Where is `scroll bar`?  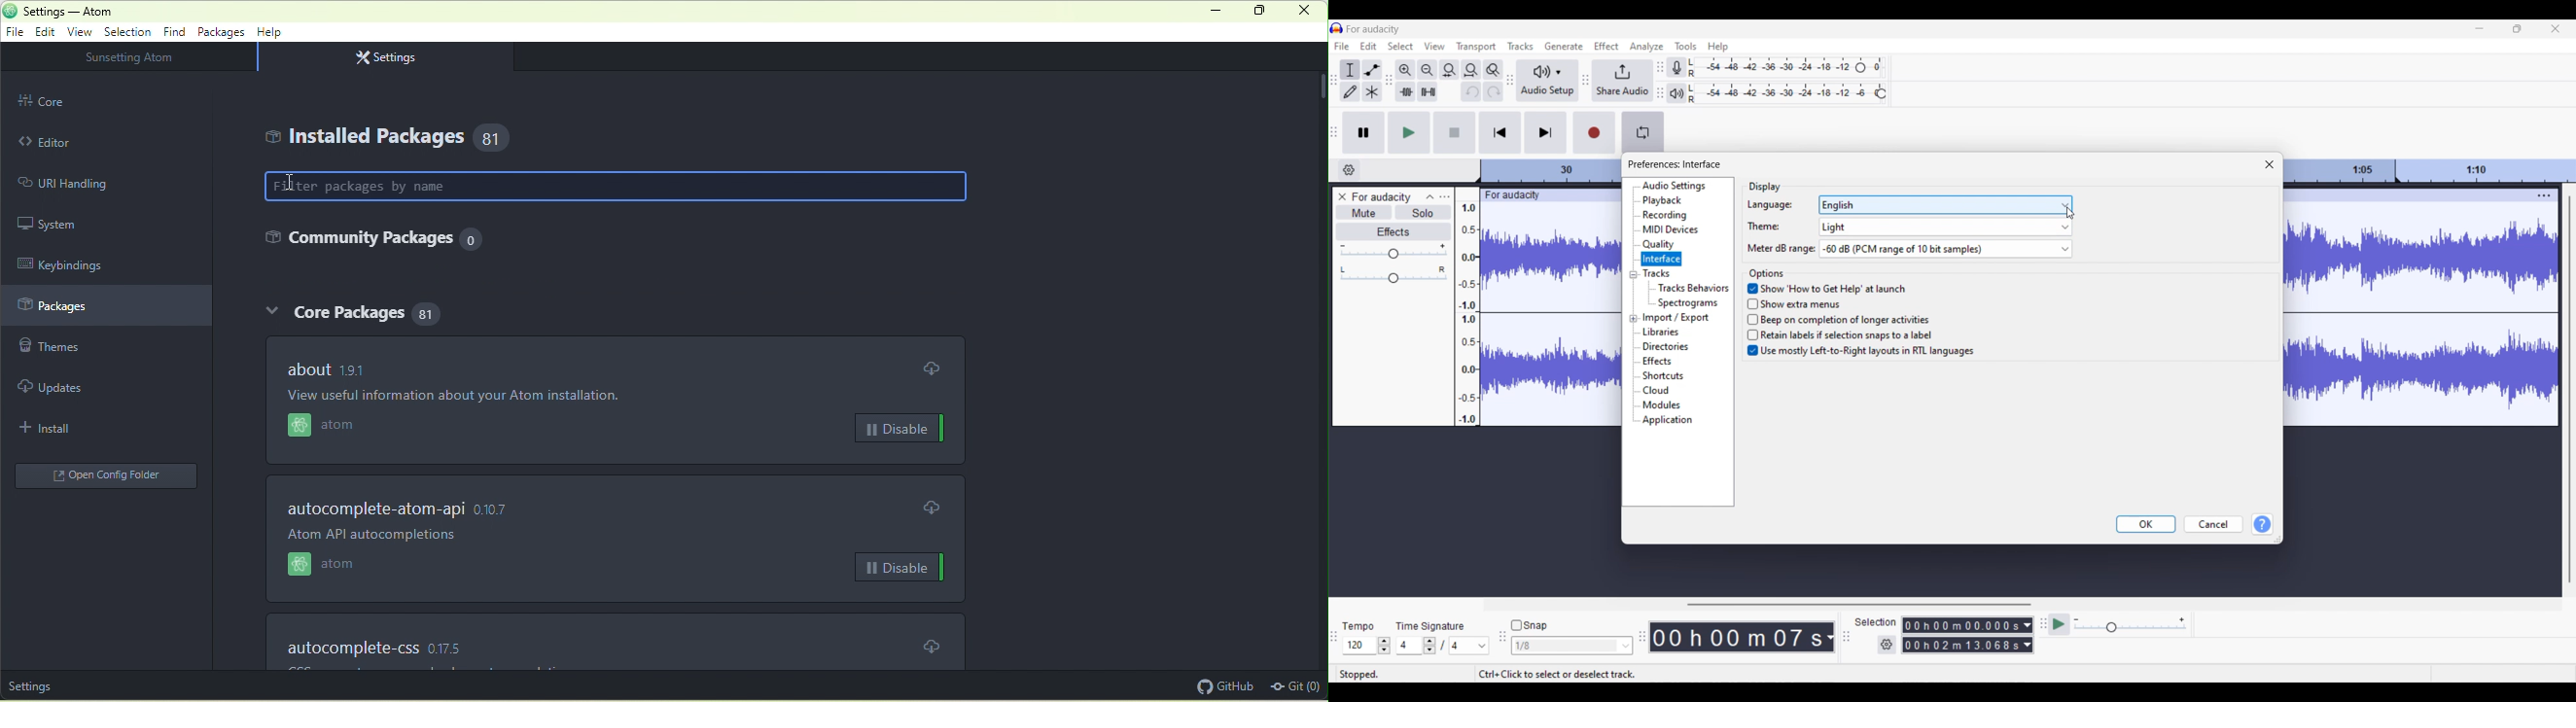
scroll bar is located at coordinates (1320, 85).